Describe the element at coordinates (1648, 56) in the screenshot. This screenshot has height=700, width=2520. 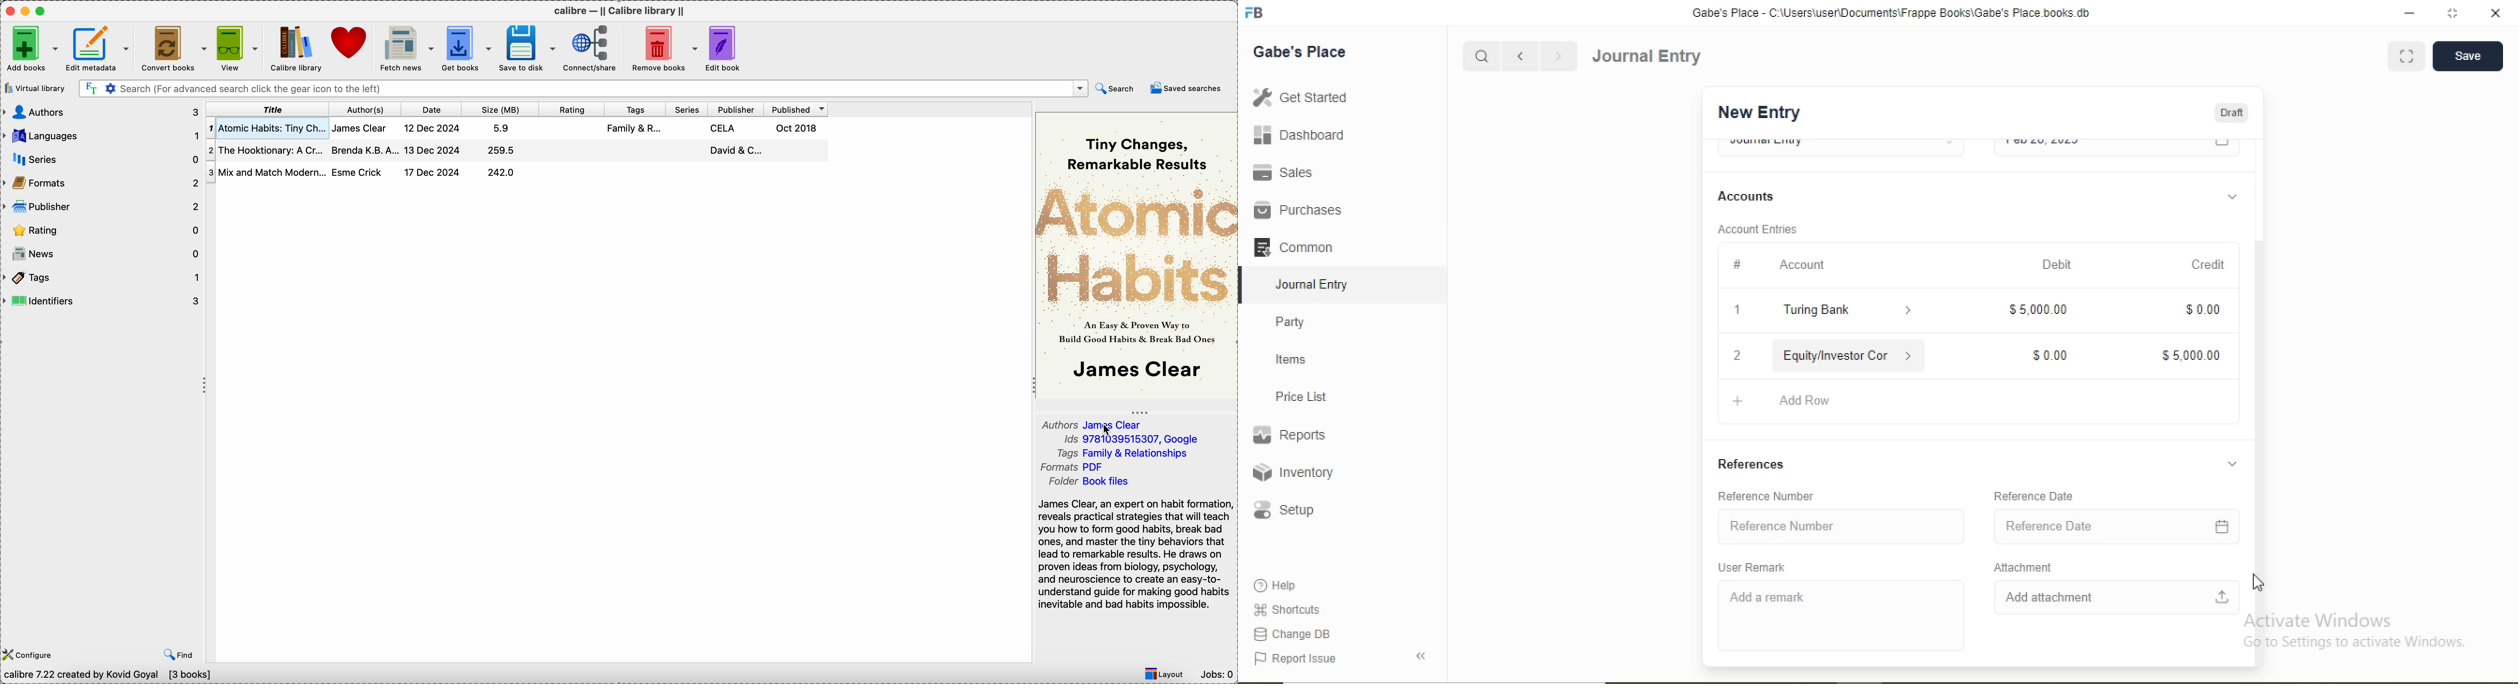
I see `Journal Entry` at that location.